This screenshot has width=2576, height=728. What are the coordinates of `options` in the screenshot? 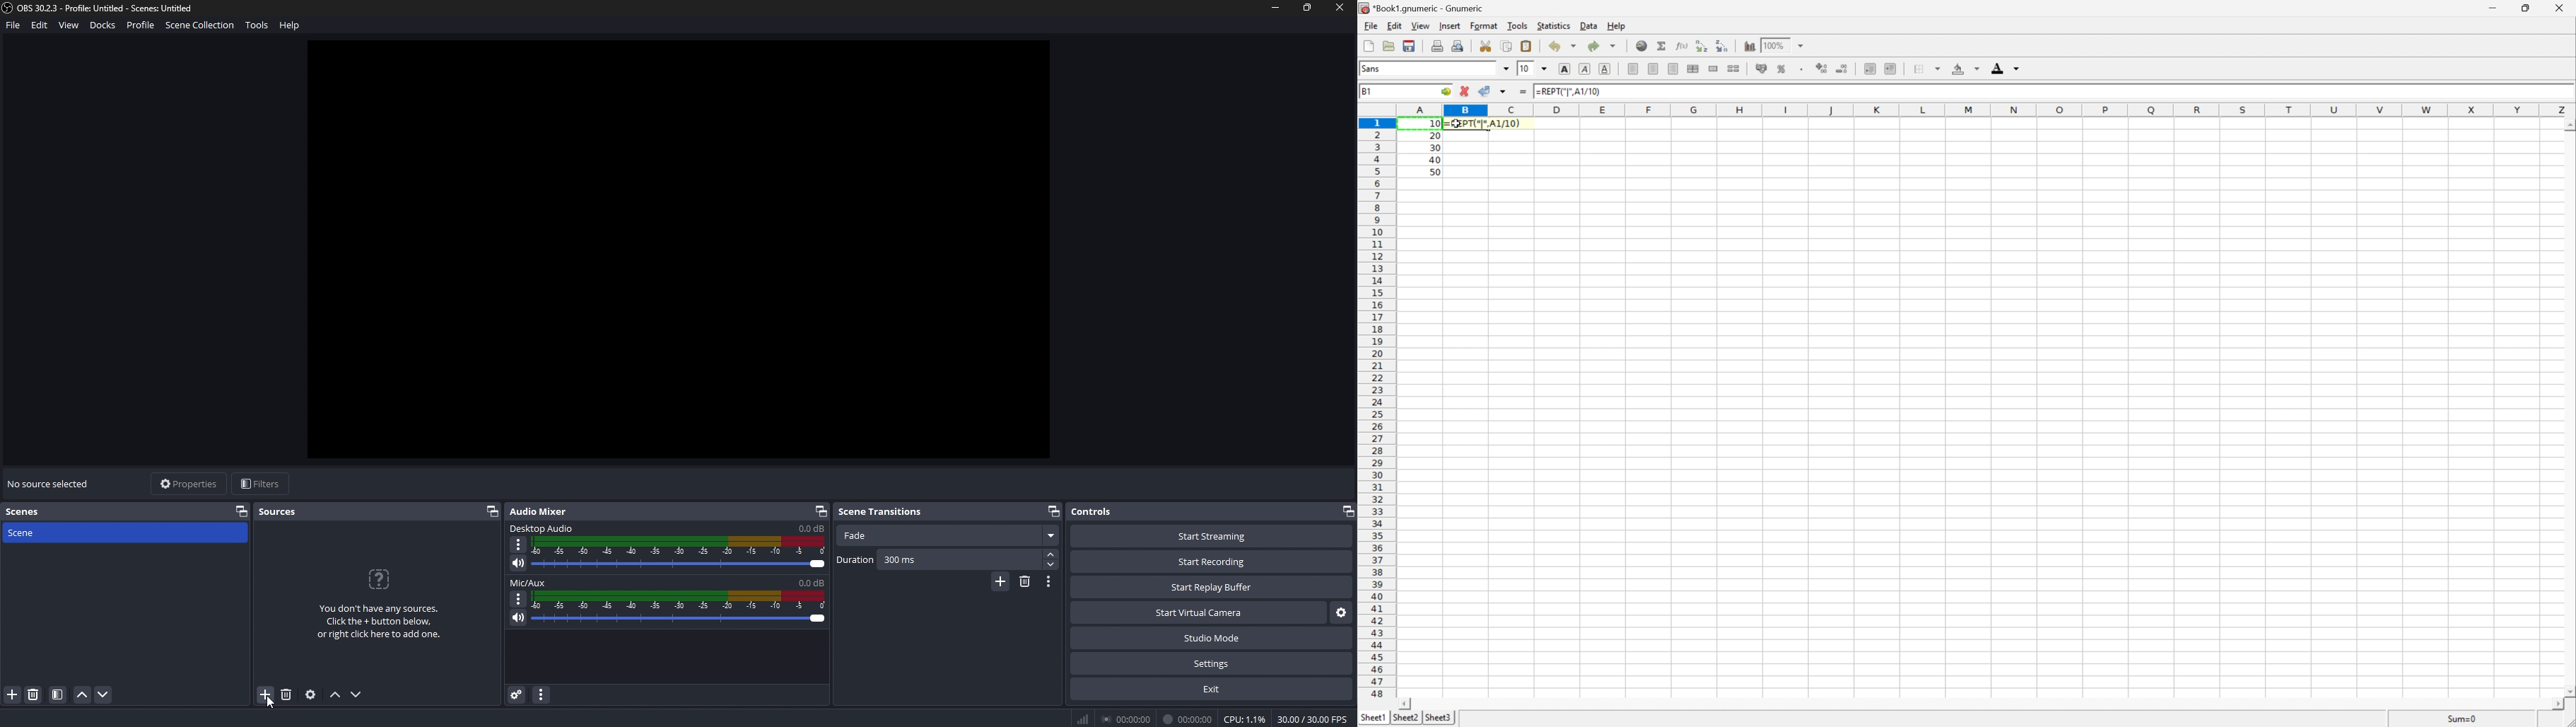 It's located at (518, 598).